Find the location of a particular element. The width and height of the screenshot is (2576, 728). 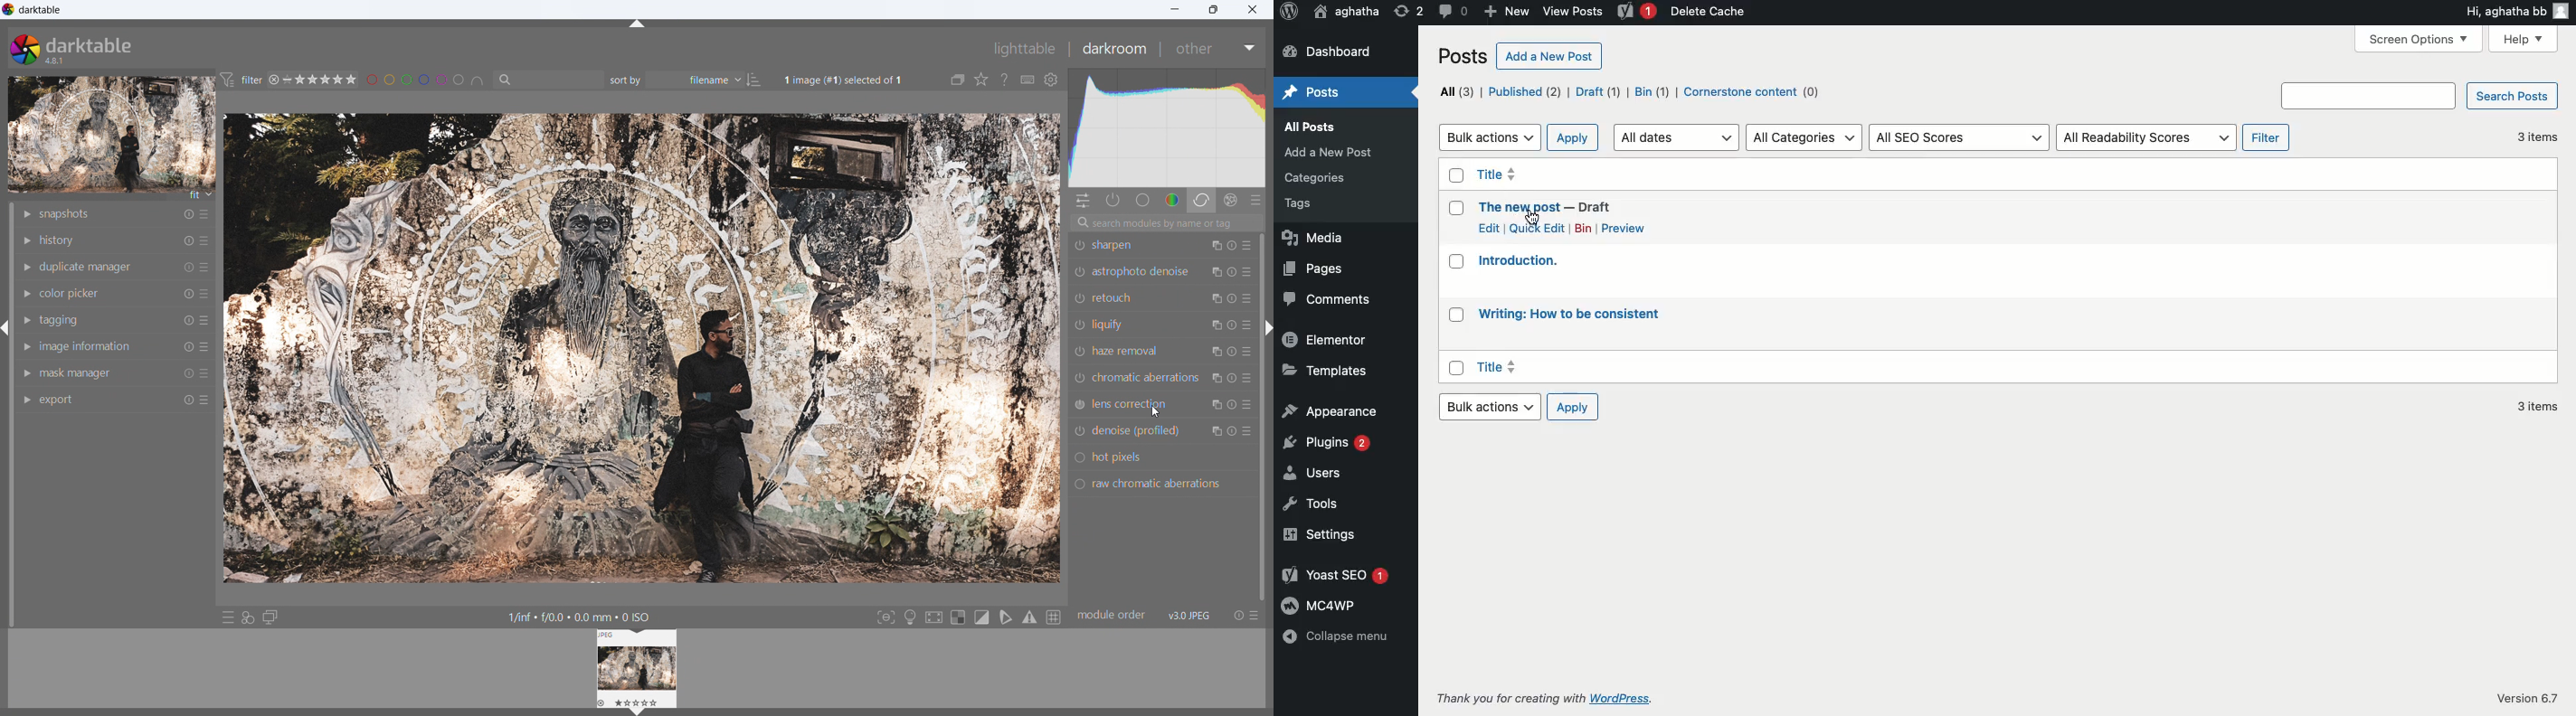

Edit is located at coordinates (1490, 228).